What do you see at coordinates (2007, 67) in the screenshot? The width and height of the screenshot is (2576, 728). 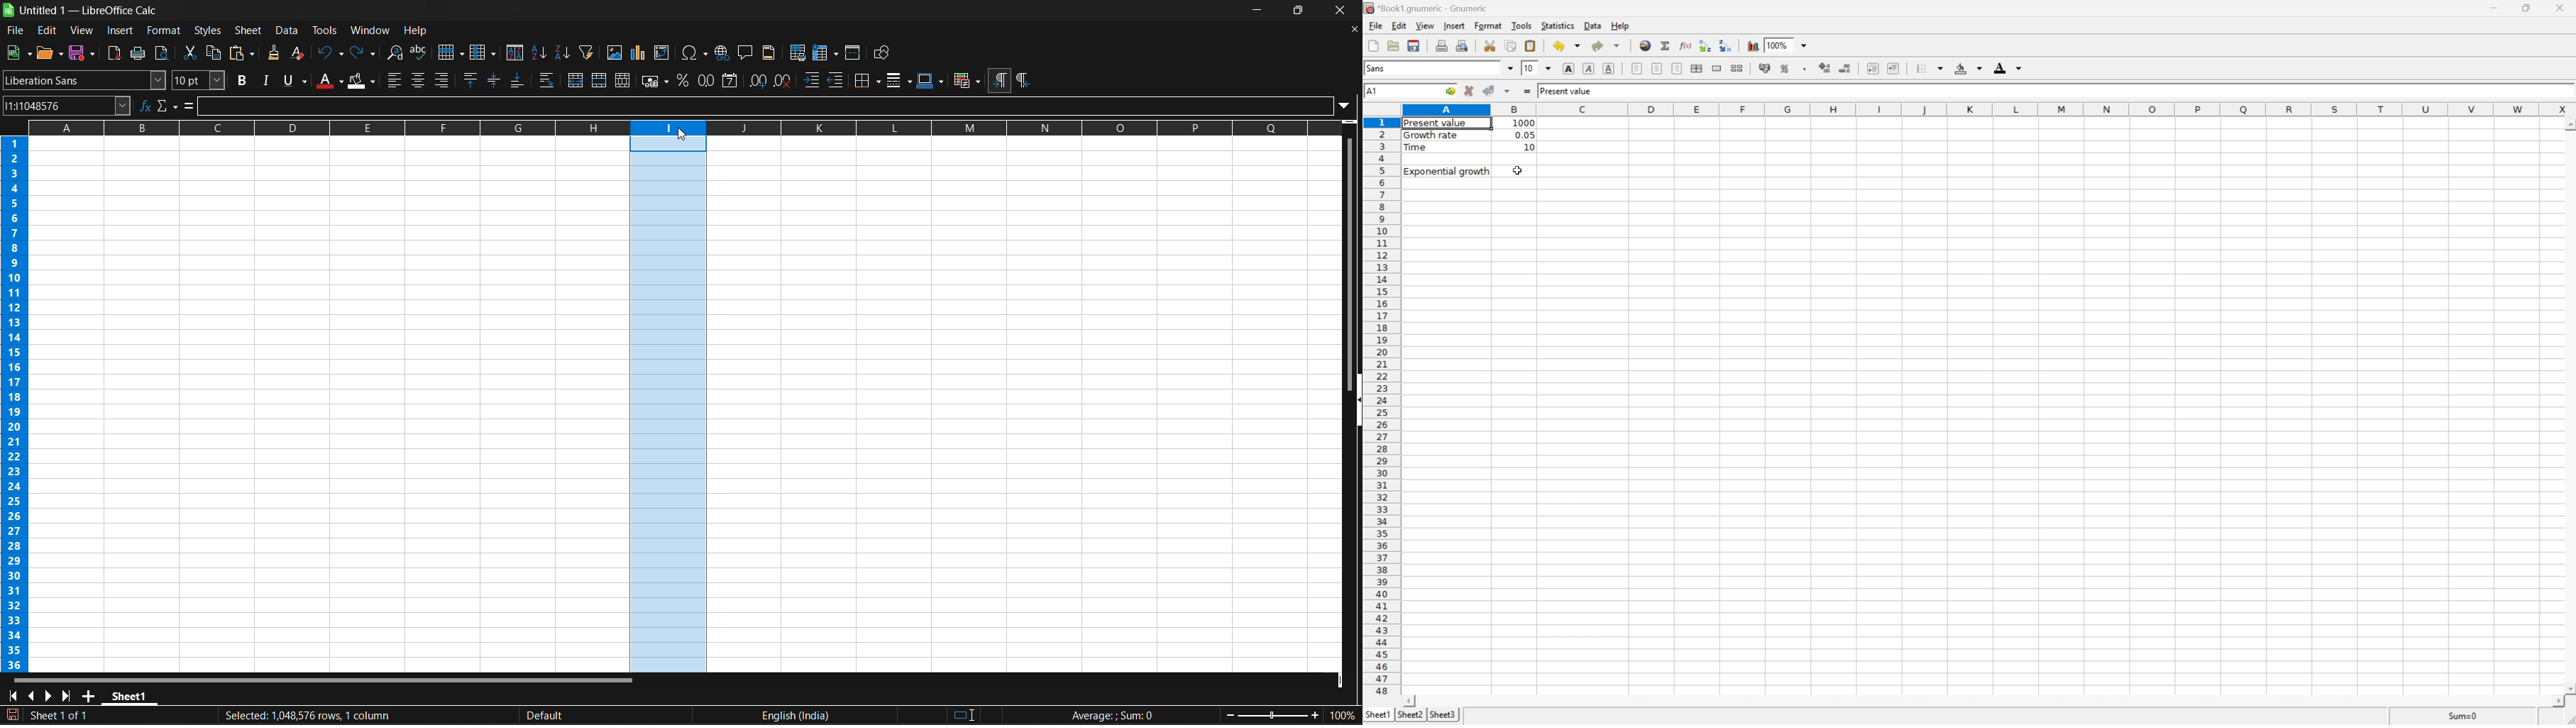 I see `Foreground` at bounding box center [2007, 67].